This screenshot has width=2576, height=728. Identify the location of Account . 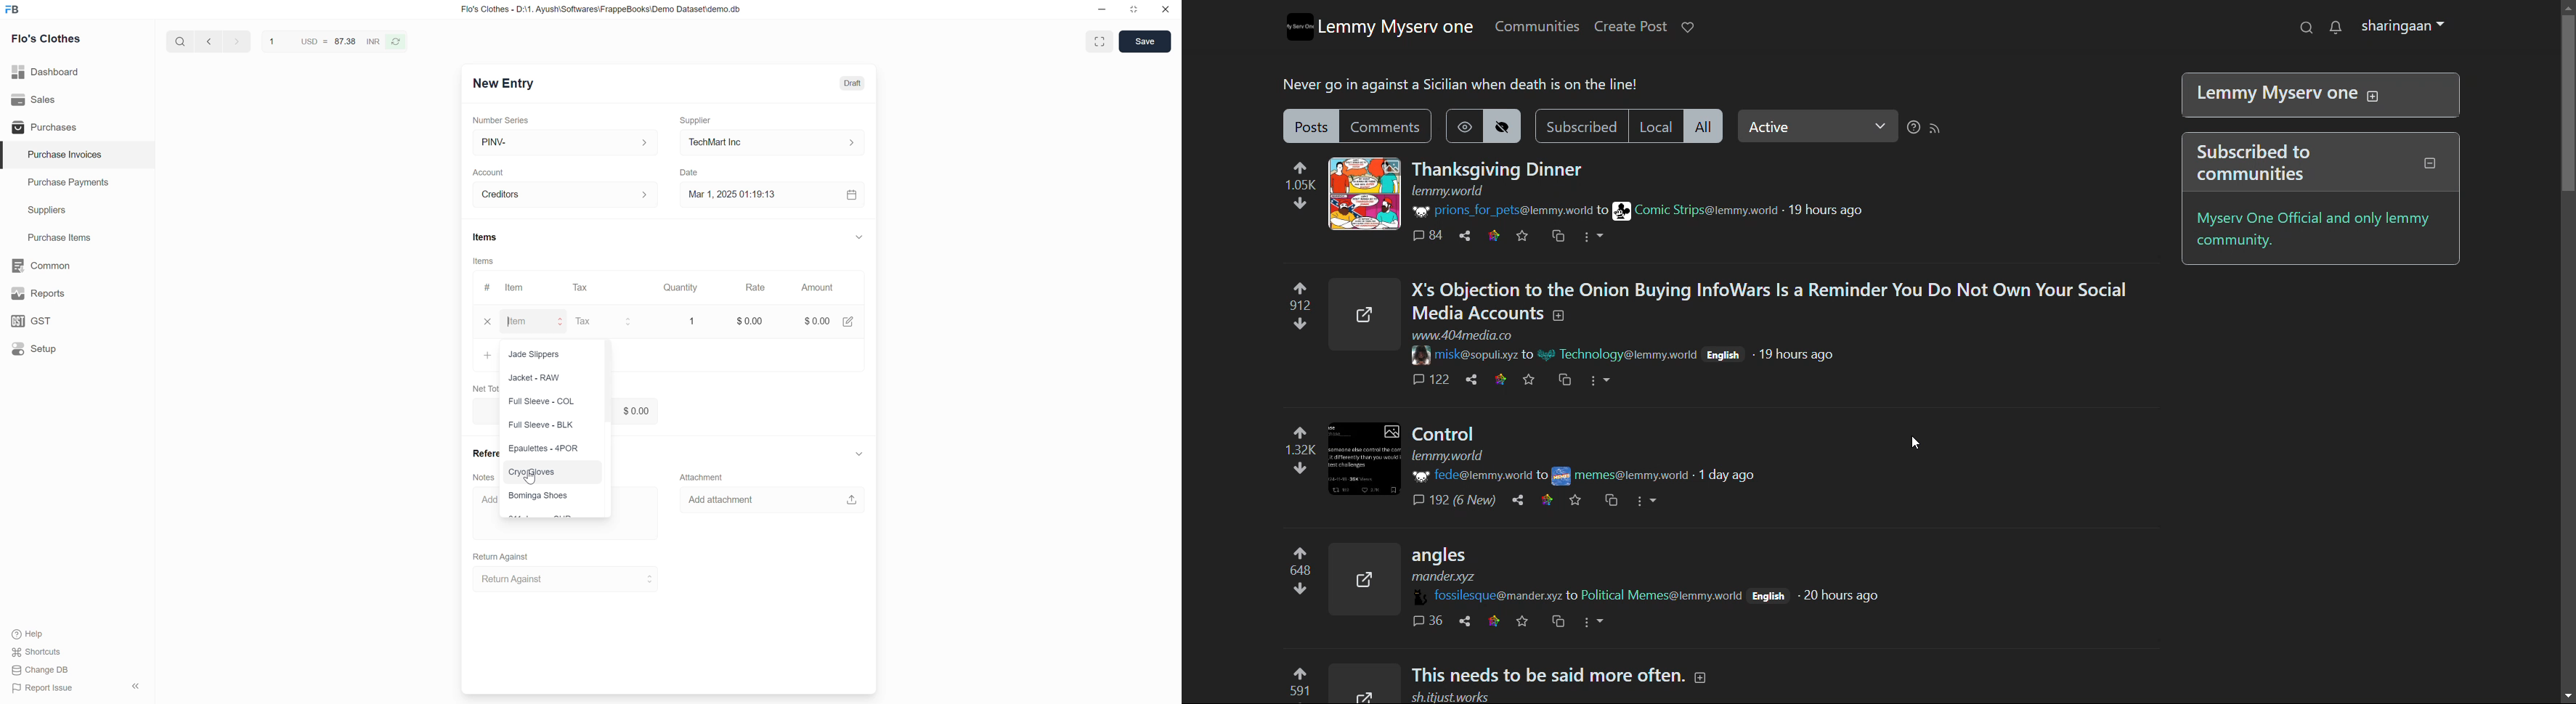
(564, 194).